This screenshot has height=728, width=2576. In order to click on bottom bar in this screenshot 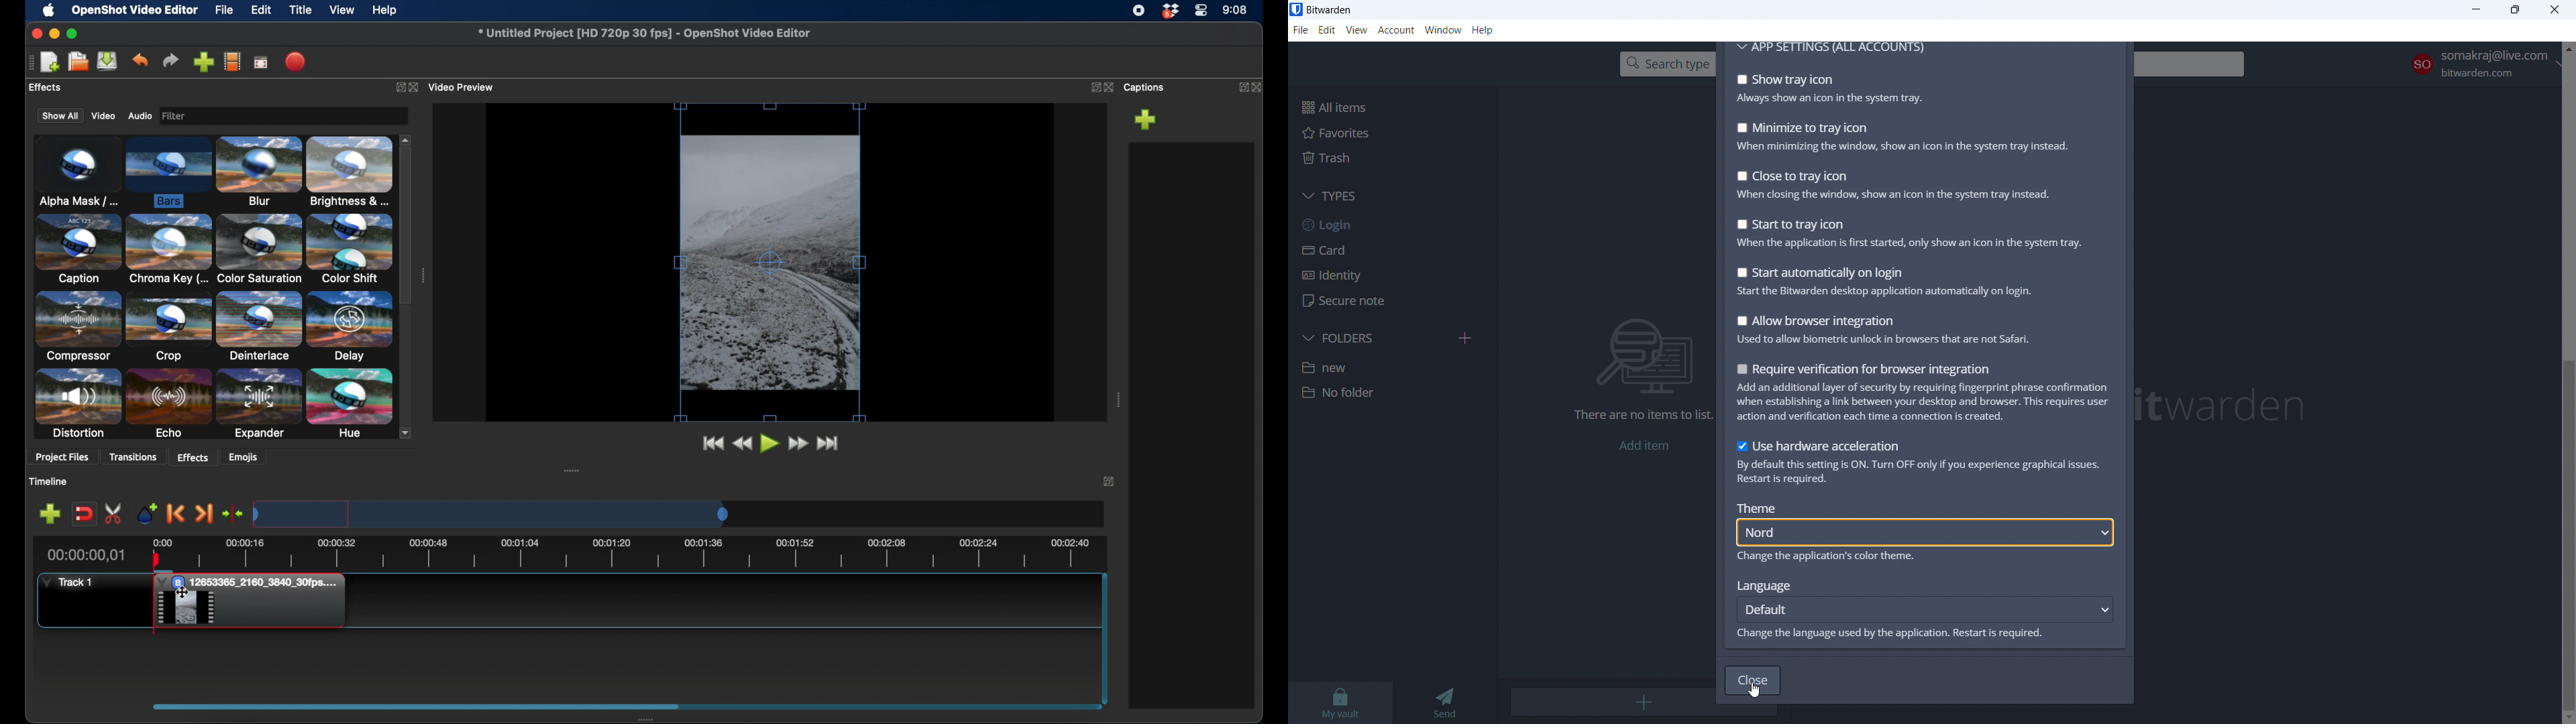, I will do `click(769, 407)`.